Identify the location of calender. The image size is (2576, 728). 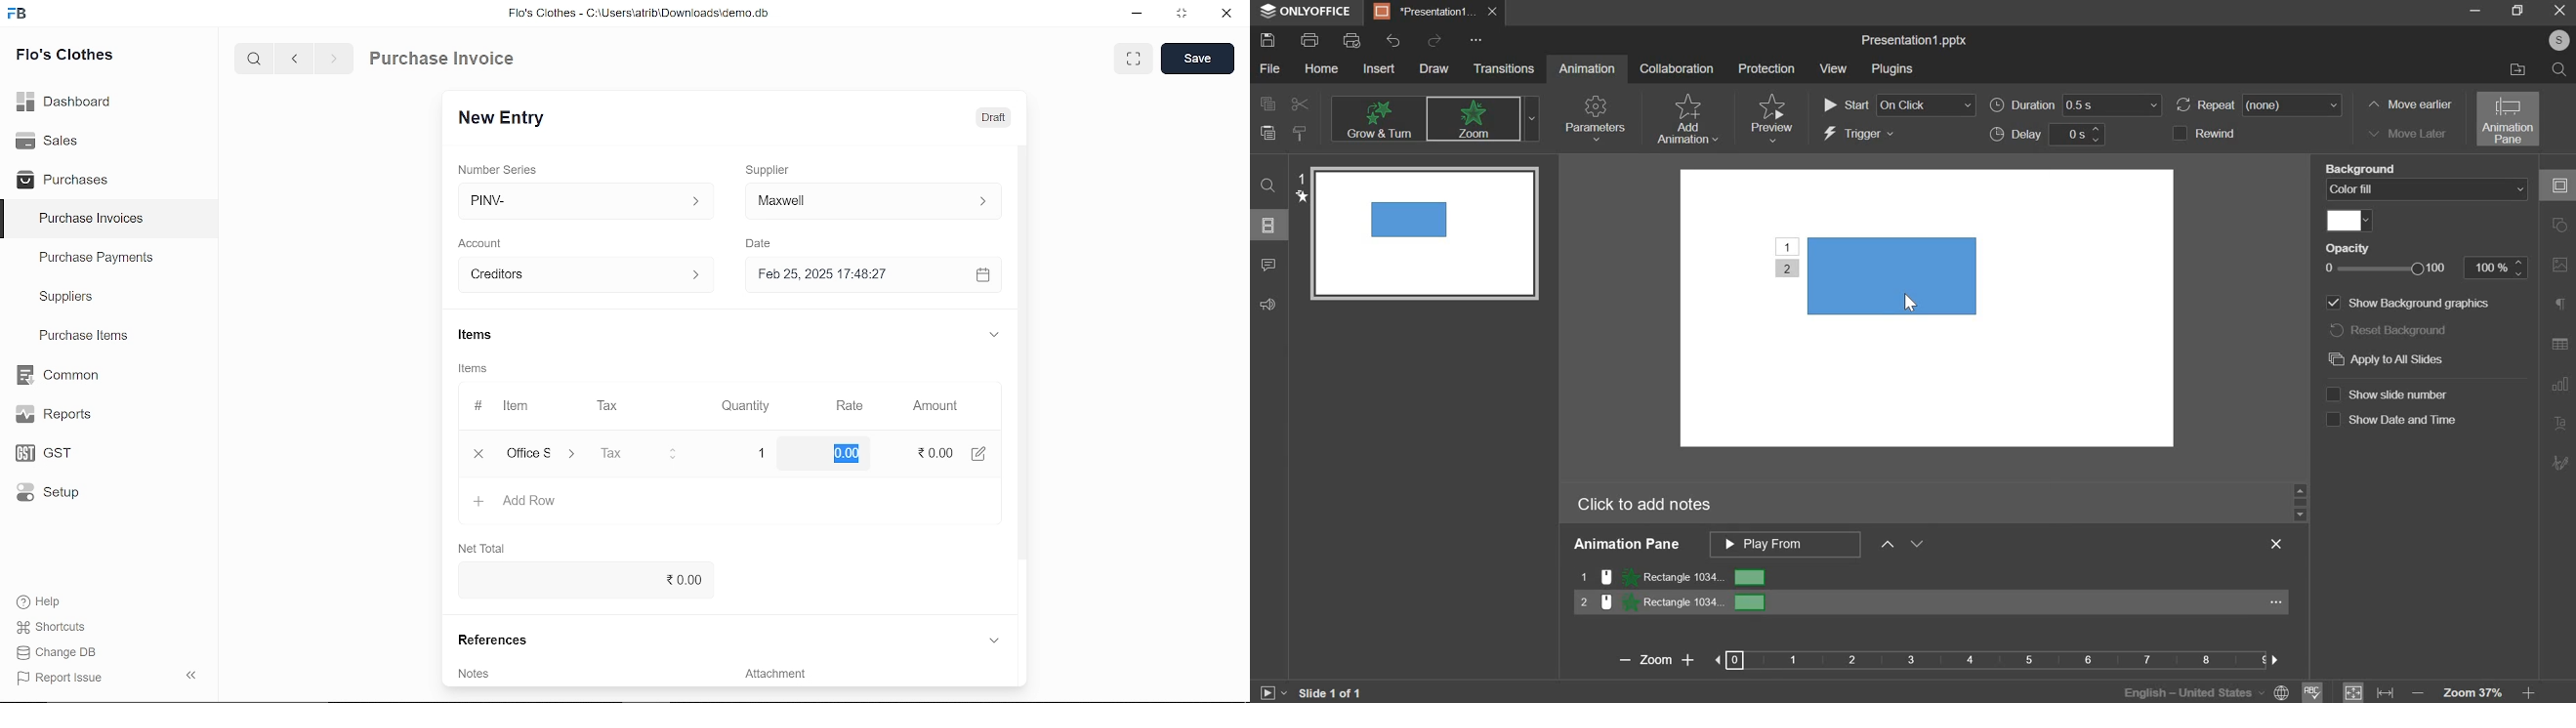
(985, 275).